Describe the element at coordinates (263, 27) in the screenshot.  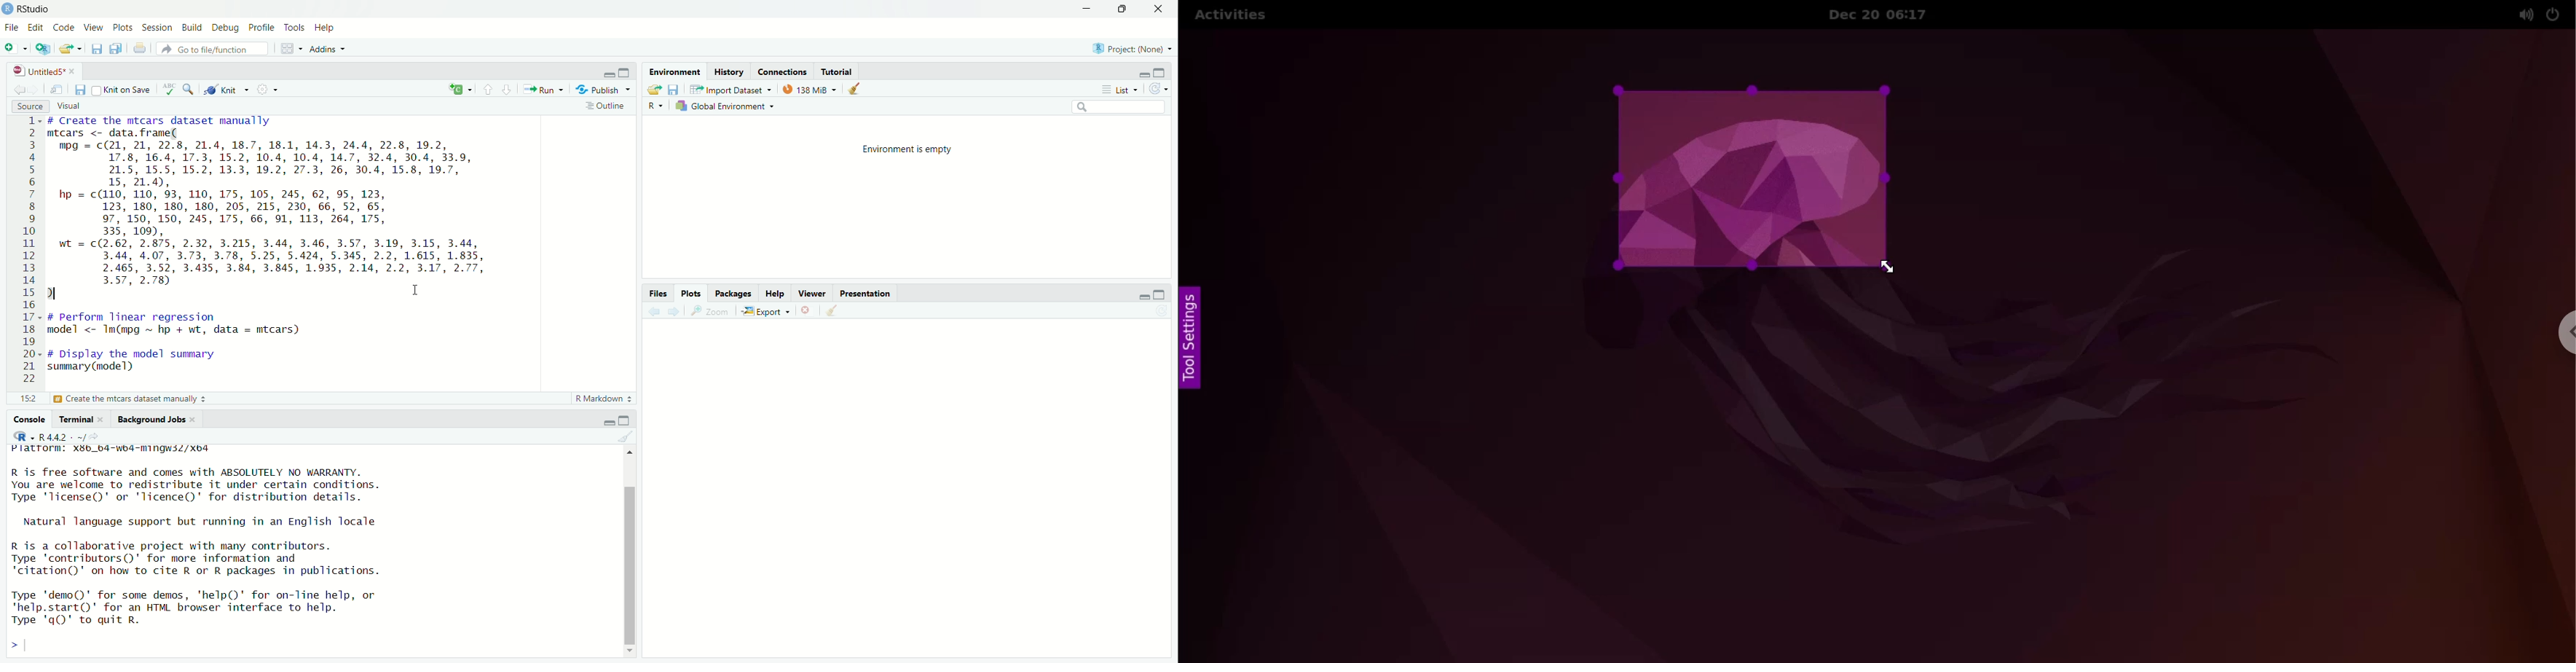
I see `profile` at that location.